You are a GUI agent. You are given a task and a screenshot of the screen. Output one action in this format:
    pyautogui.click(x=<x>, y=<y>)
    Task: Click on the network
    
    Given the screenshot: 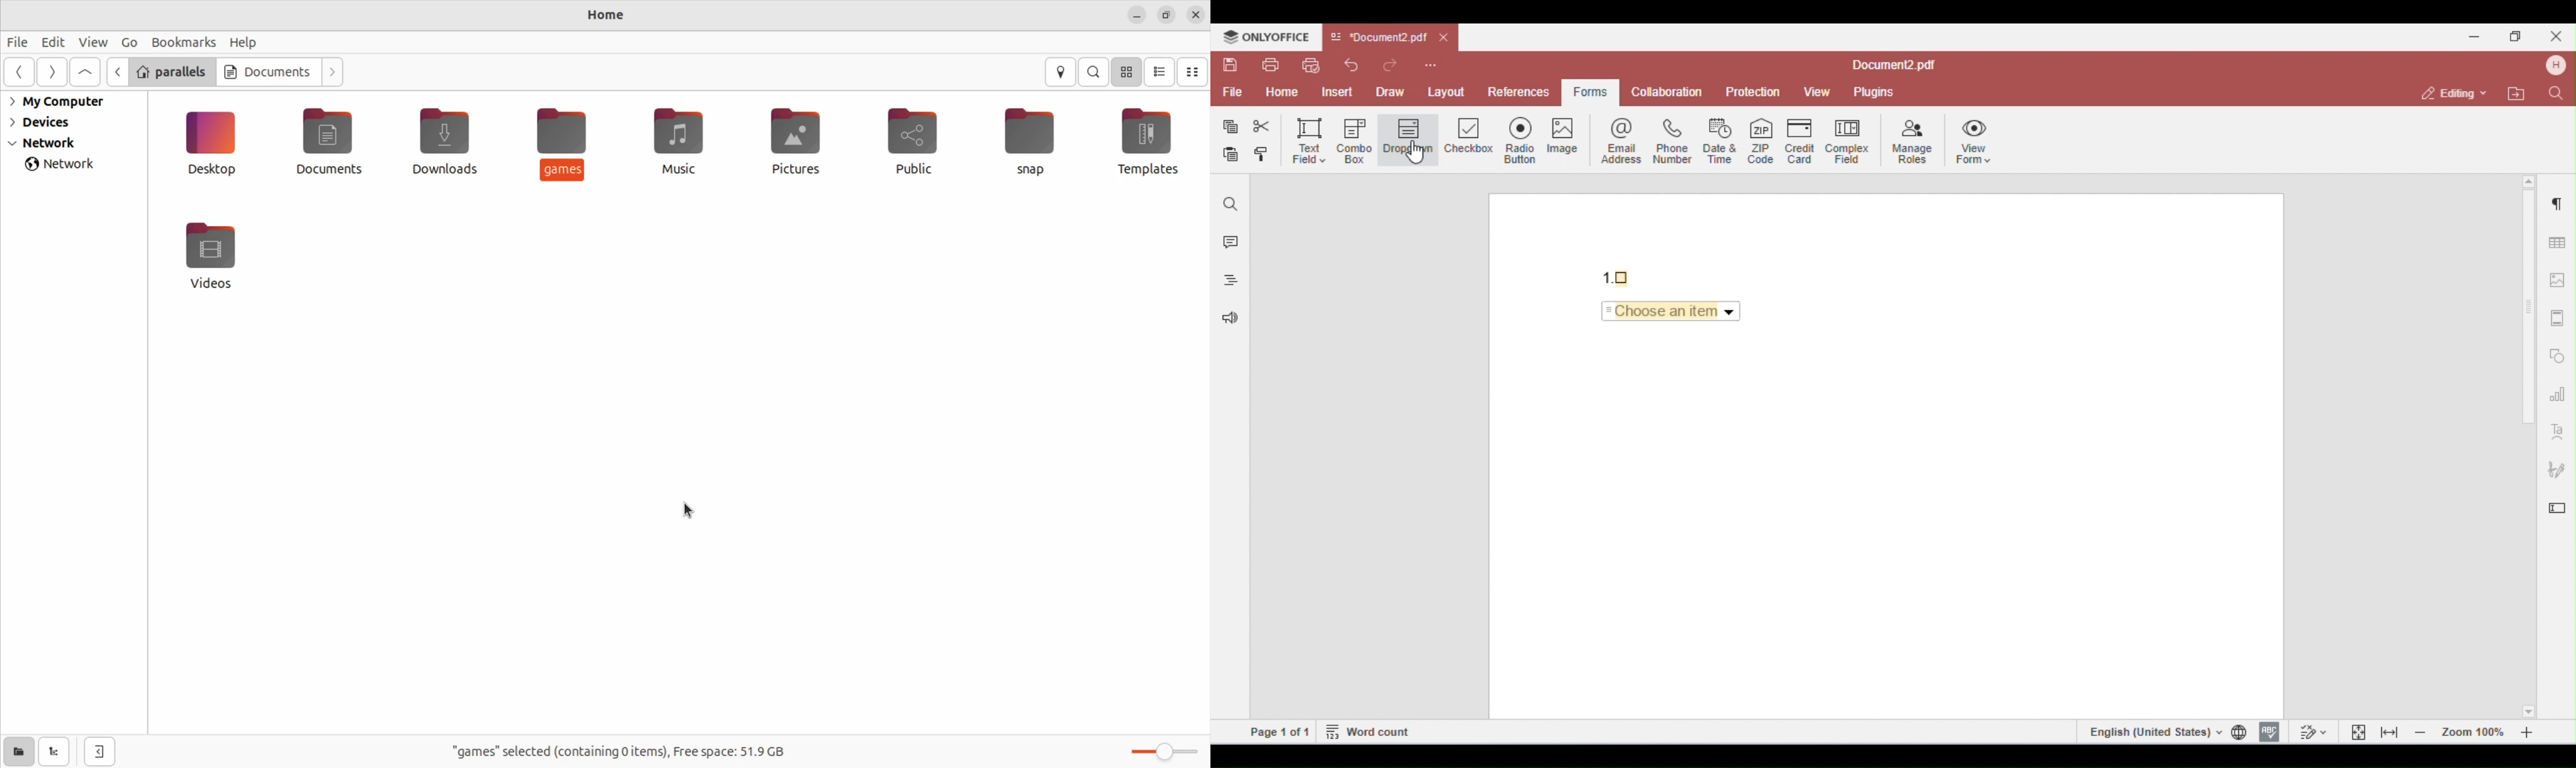 What is the action you would take?
    pyautogui.click(x=59, y=143)
    